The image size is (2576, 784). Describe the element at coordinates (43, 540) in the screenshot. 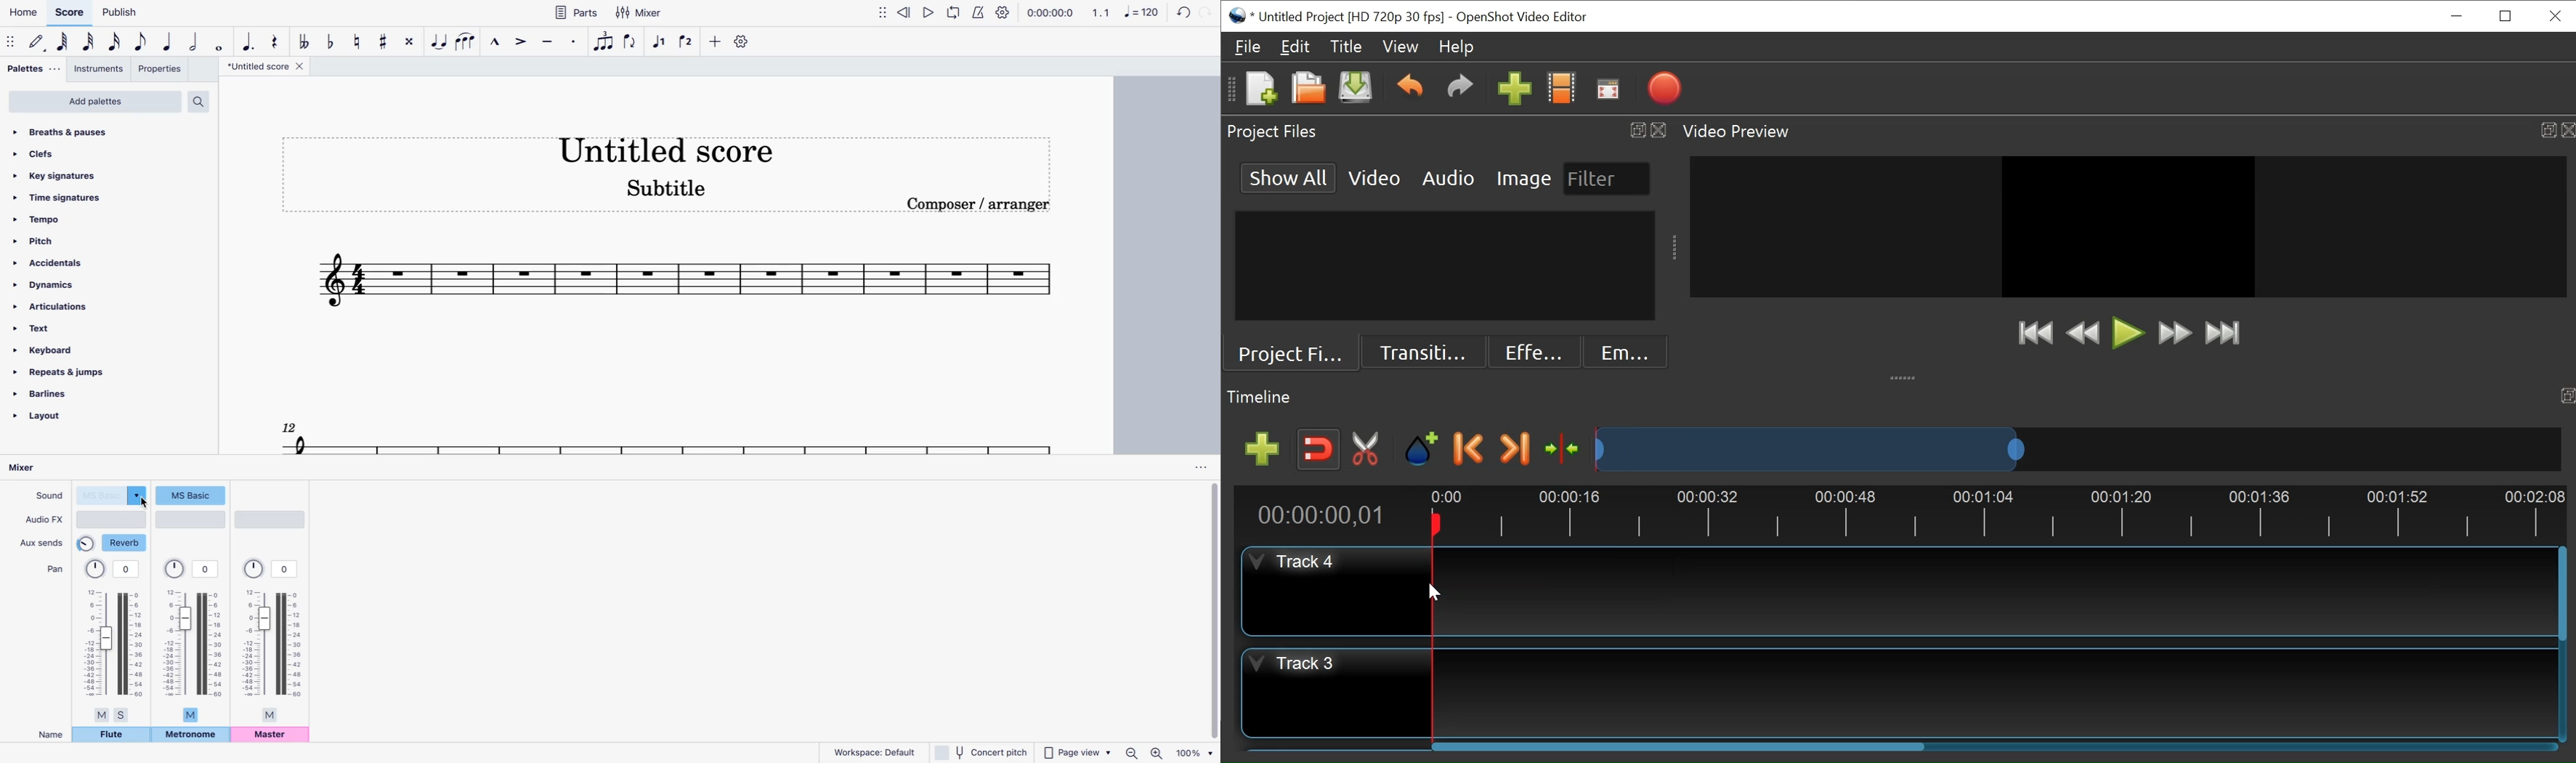

I see `aux sends` at that location.